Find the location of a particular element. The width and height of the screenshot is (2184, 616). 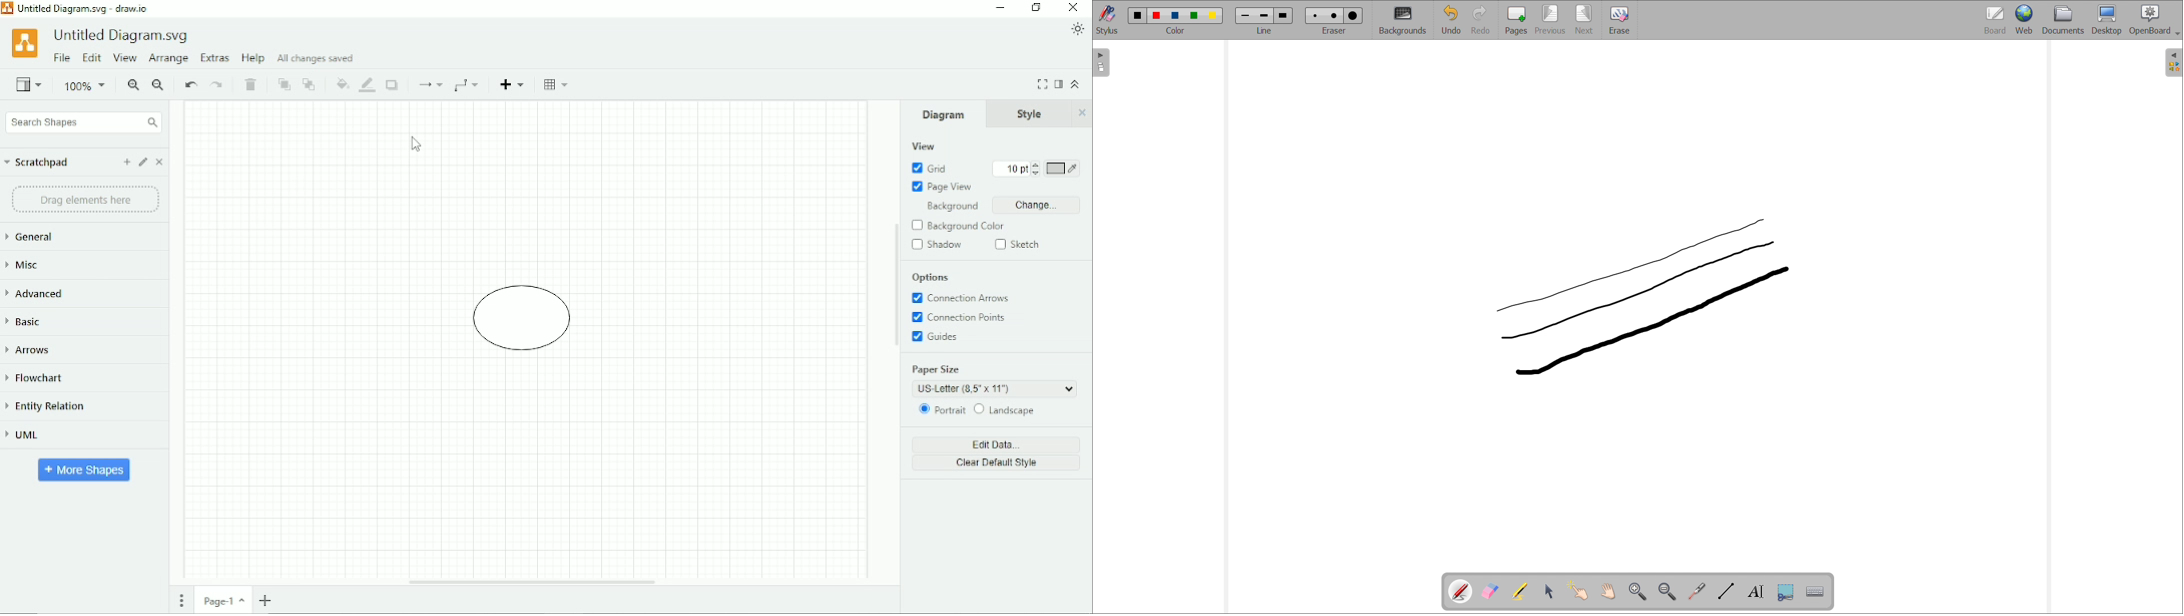

Redo is located at coordinates (218, 85).